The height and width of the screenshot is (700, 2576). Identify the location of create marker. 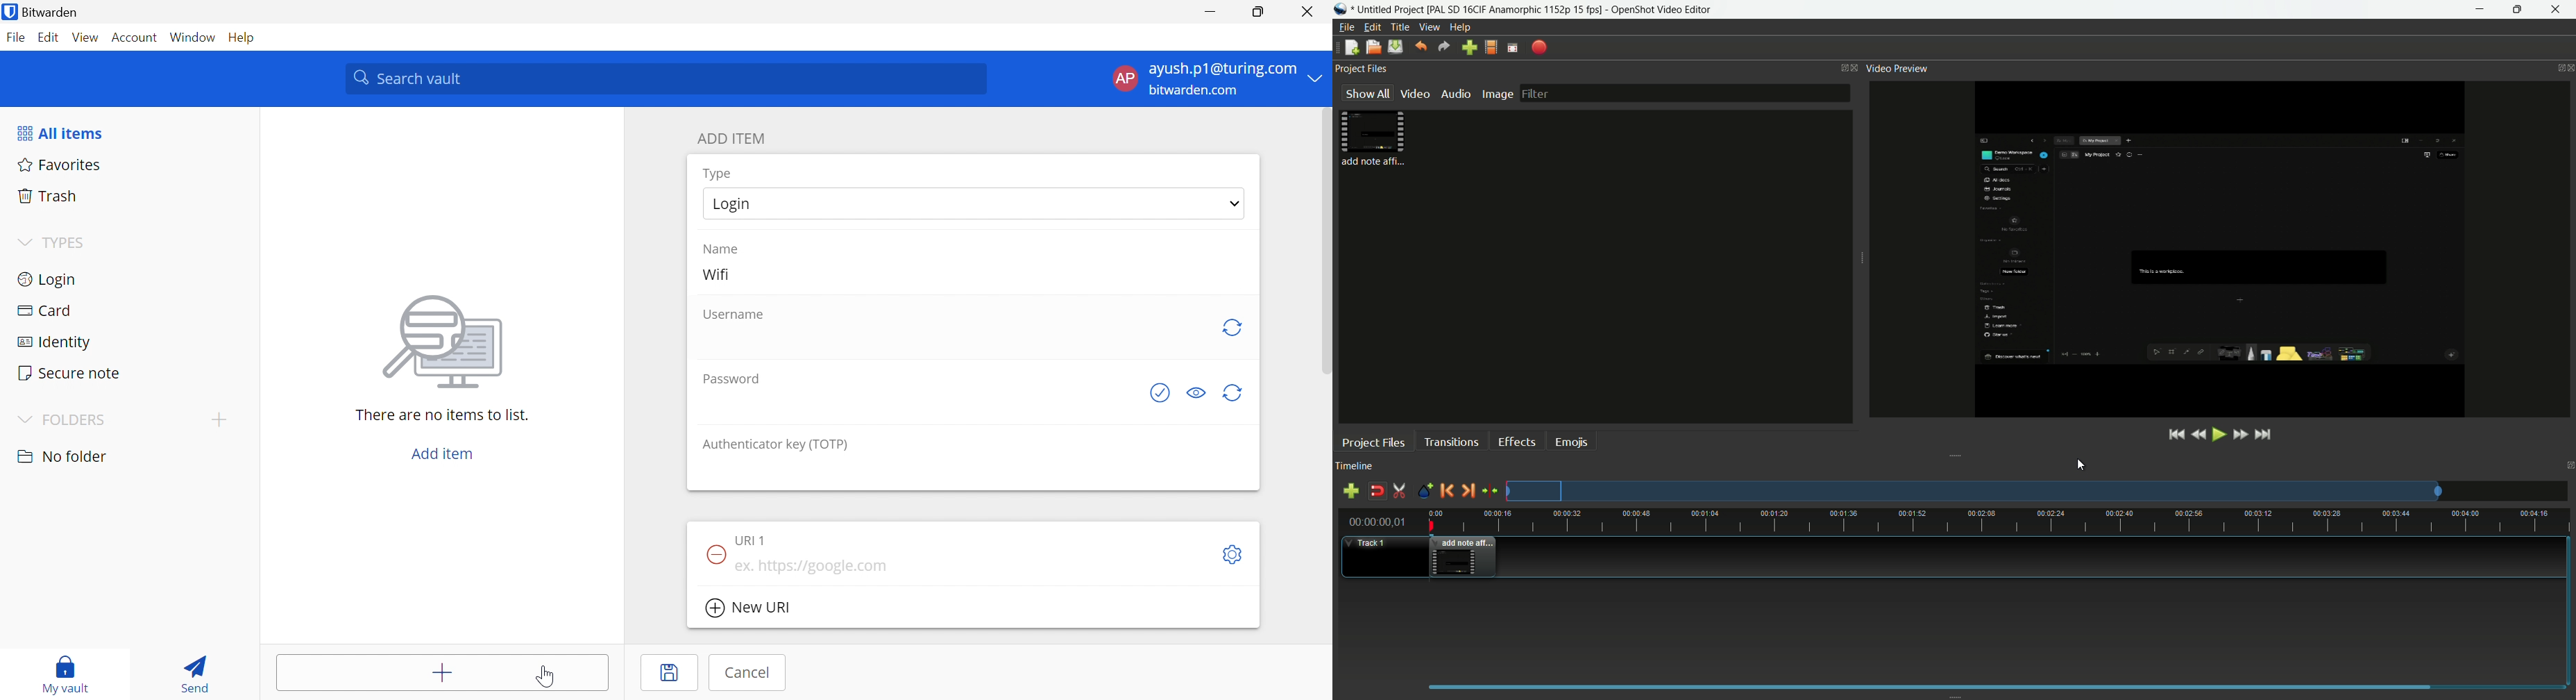
(1424, 492).